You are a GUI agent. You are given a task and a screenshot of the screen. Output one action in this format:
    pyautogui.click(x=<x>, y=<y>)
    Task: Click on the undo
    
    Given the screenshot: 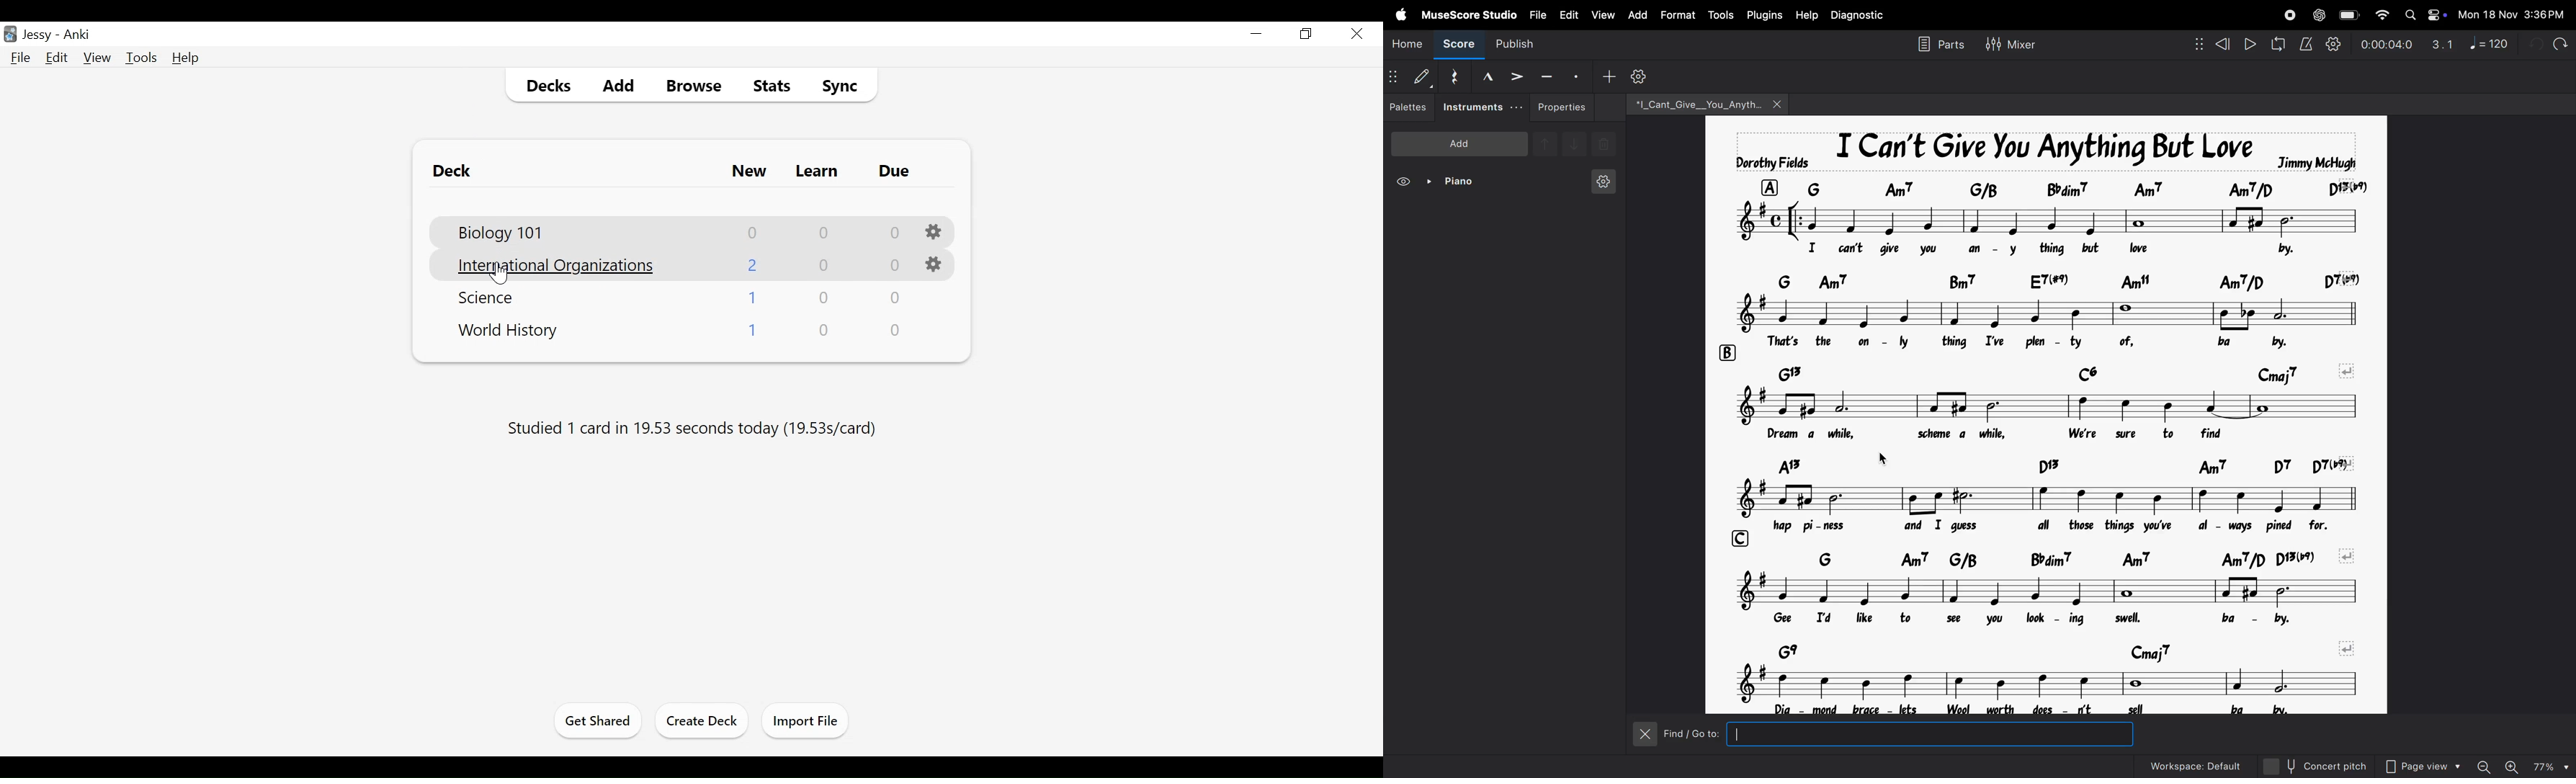 What is the action you would take?
    pyautogui.click(x=2531, y=44)
    